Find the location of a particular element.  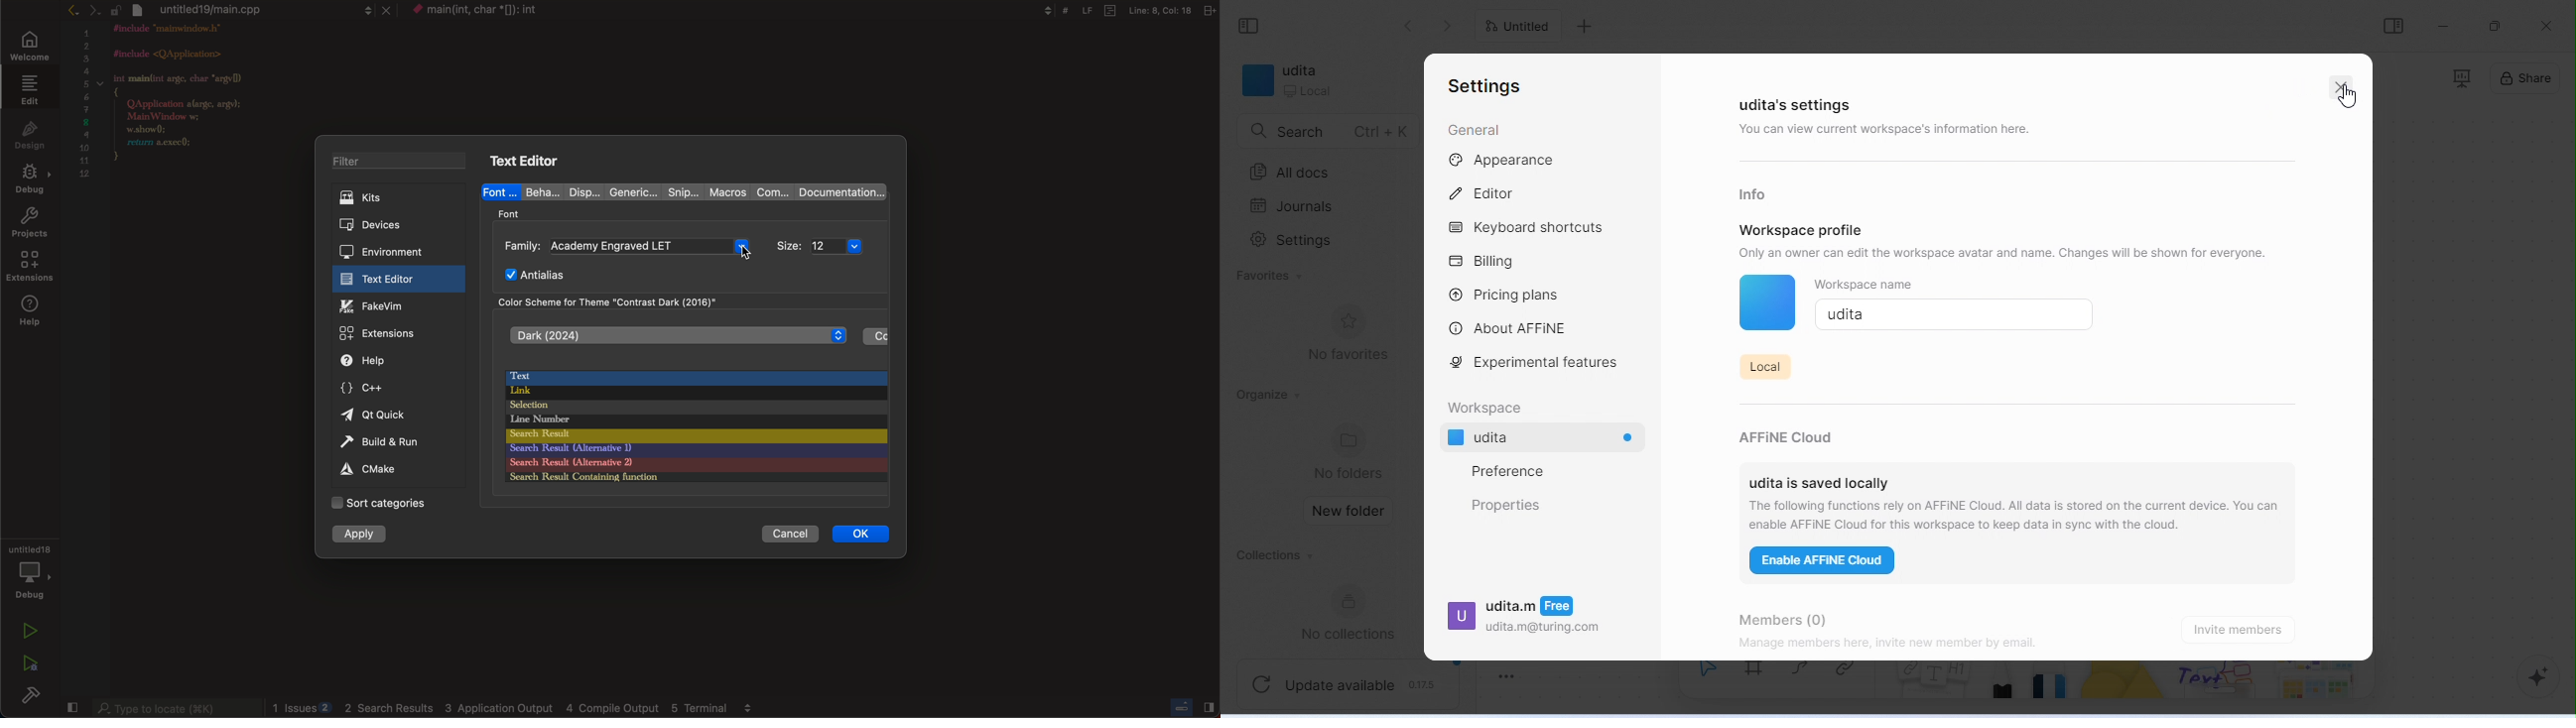

help is located at coordinates (385, 361).